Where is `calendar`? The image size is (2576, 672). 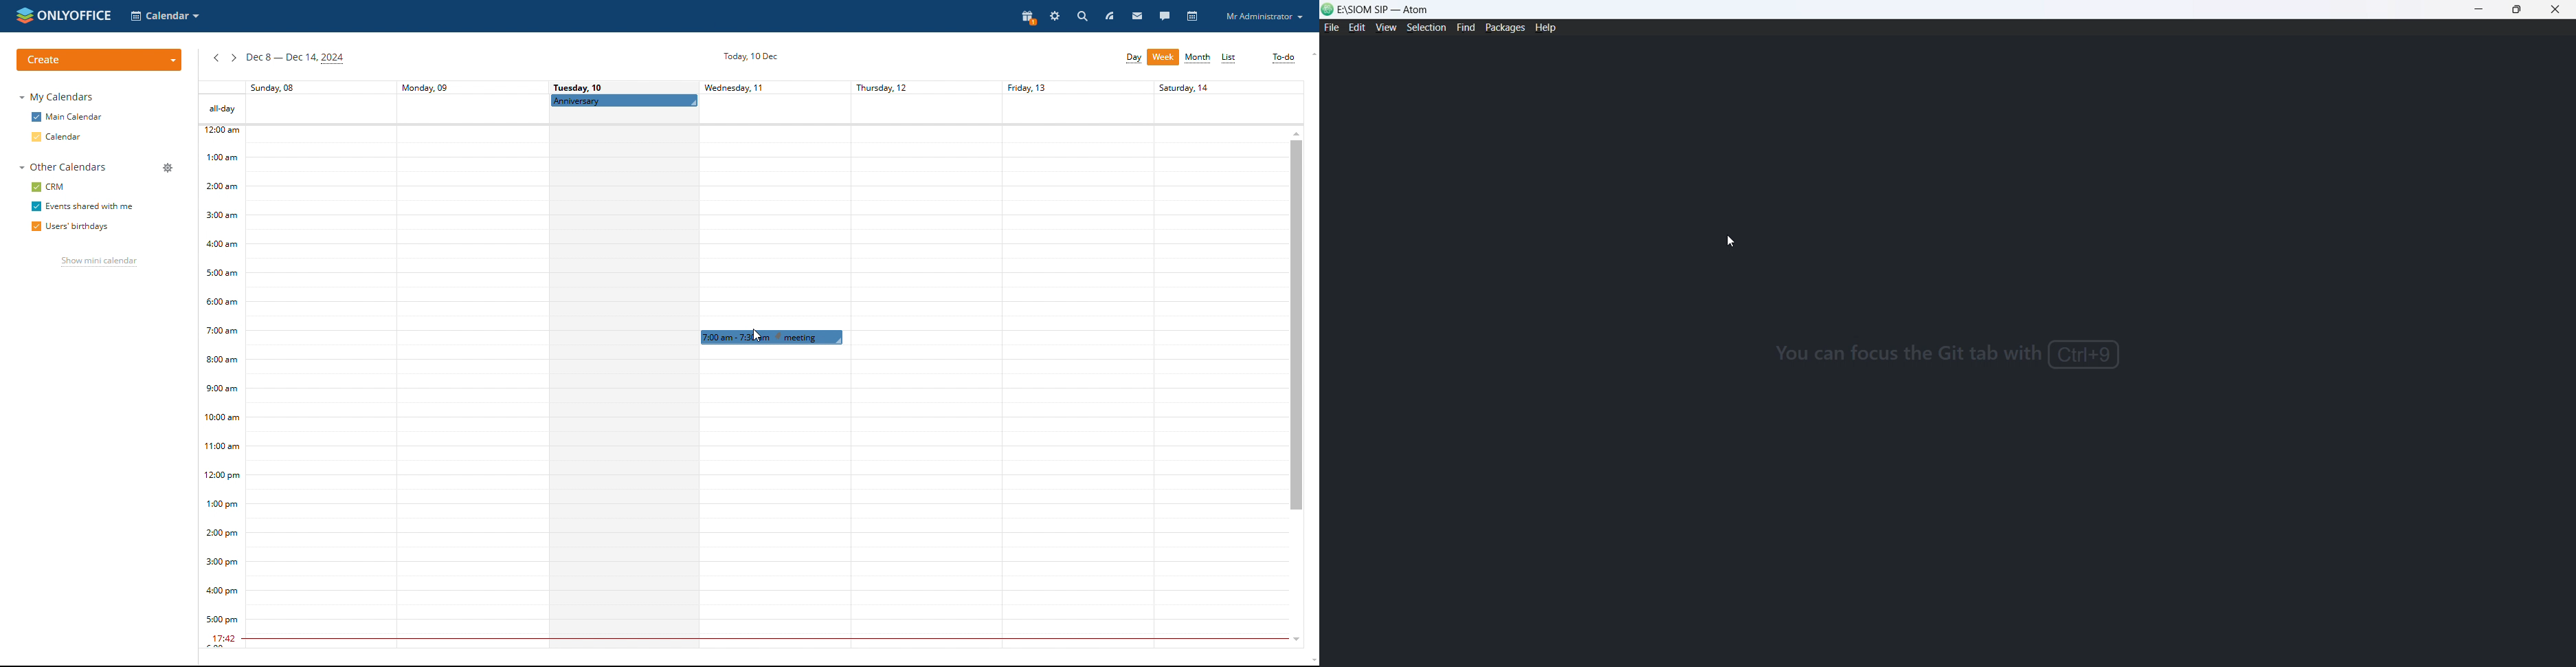 calendar is located at coordinates (58, 136).